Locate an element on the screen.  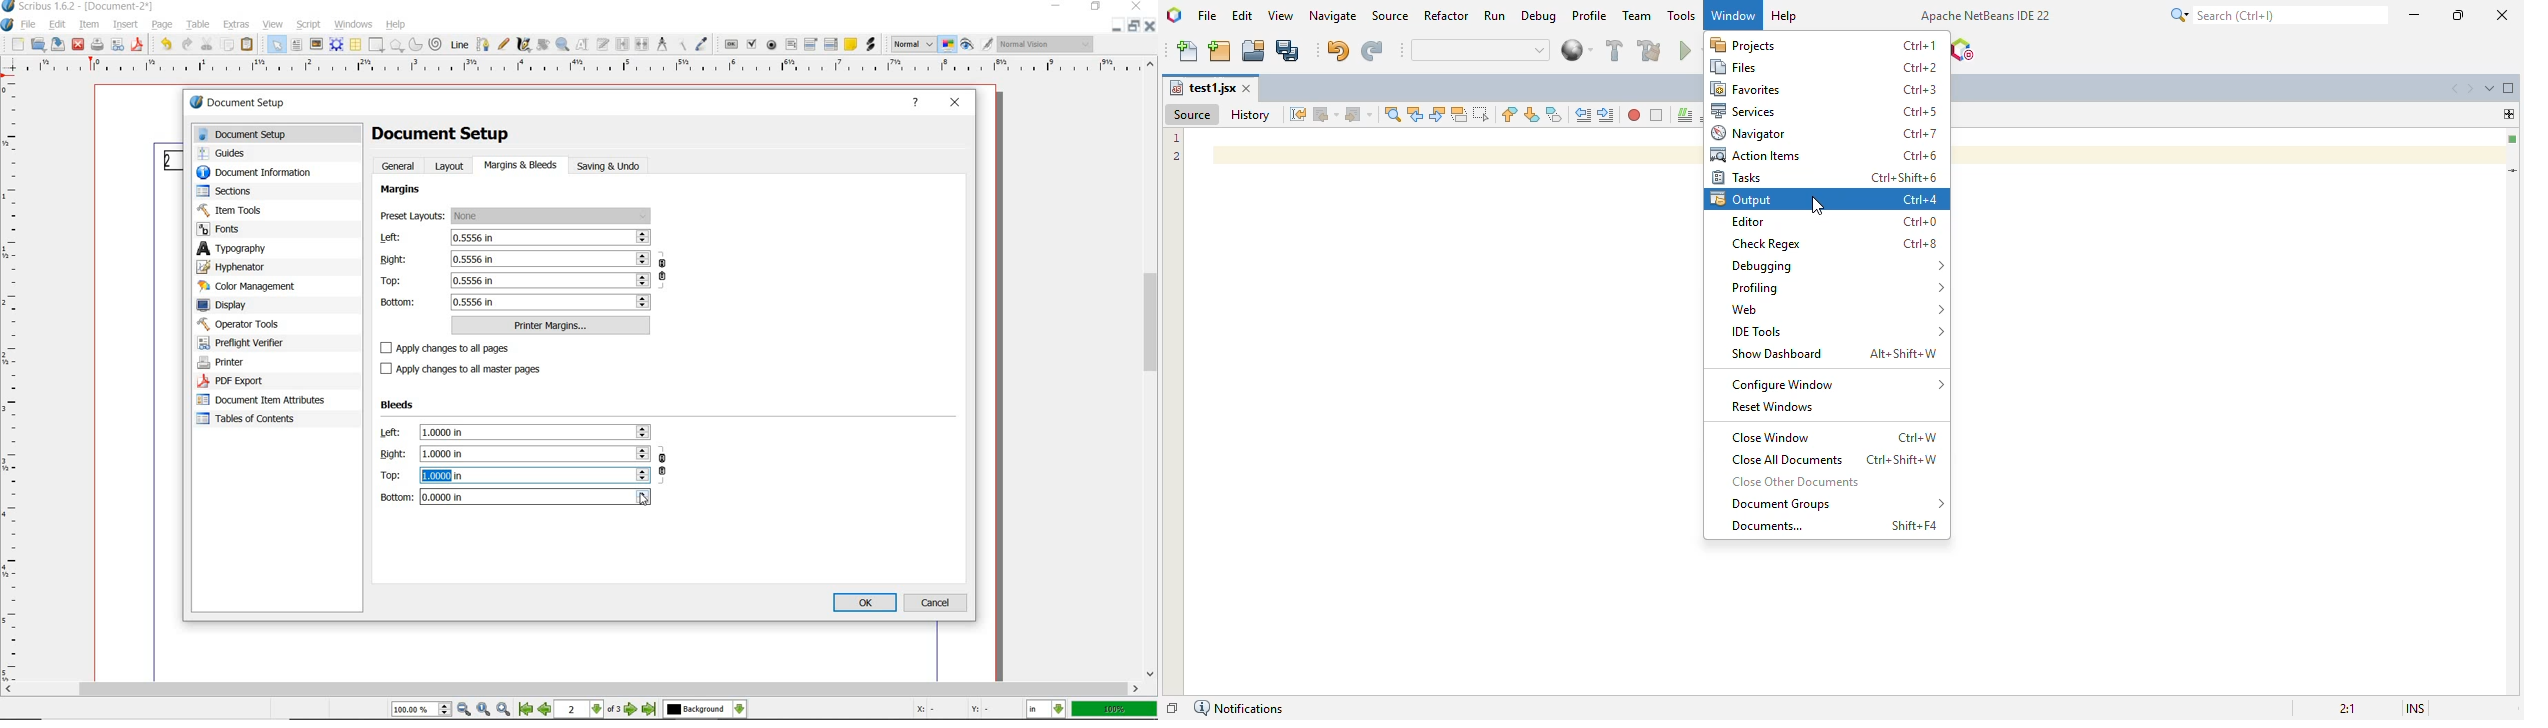
restore is located at coordinates (1096, 8).